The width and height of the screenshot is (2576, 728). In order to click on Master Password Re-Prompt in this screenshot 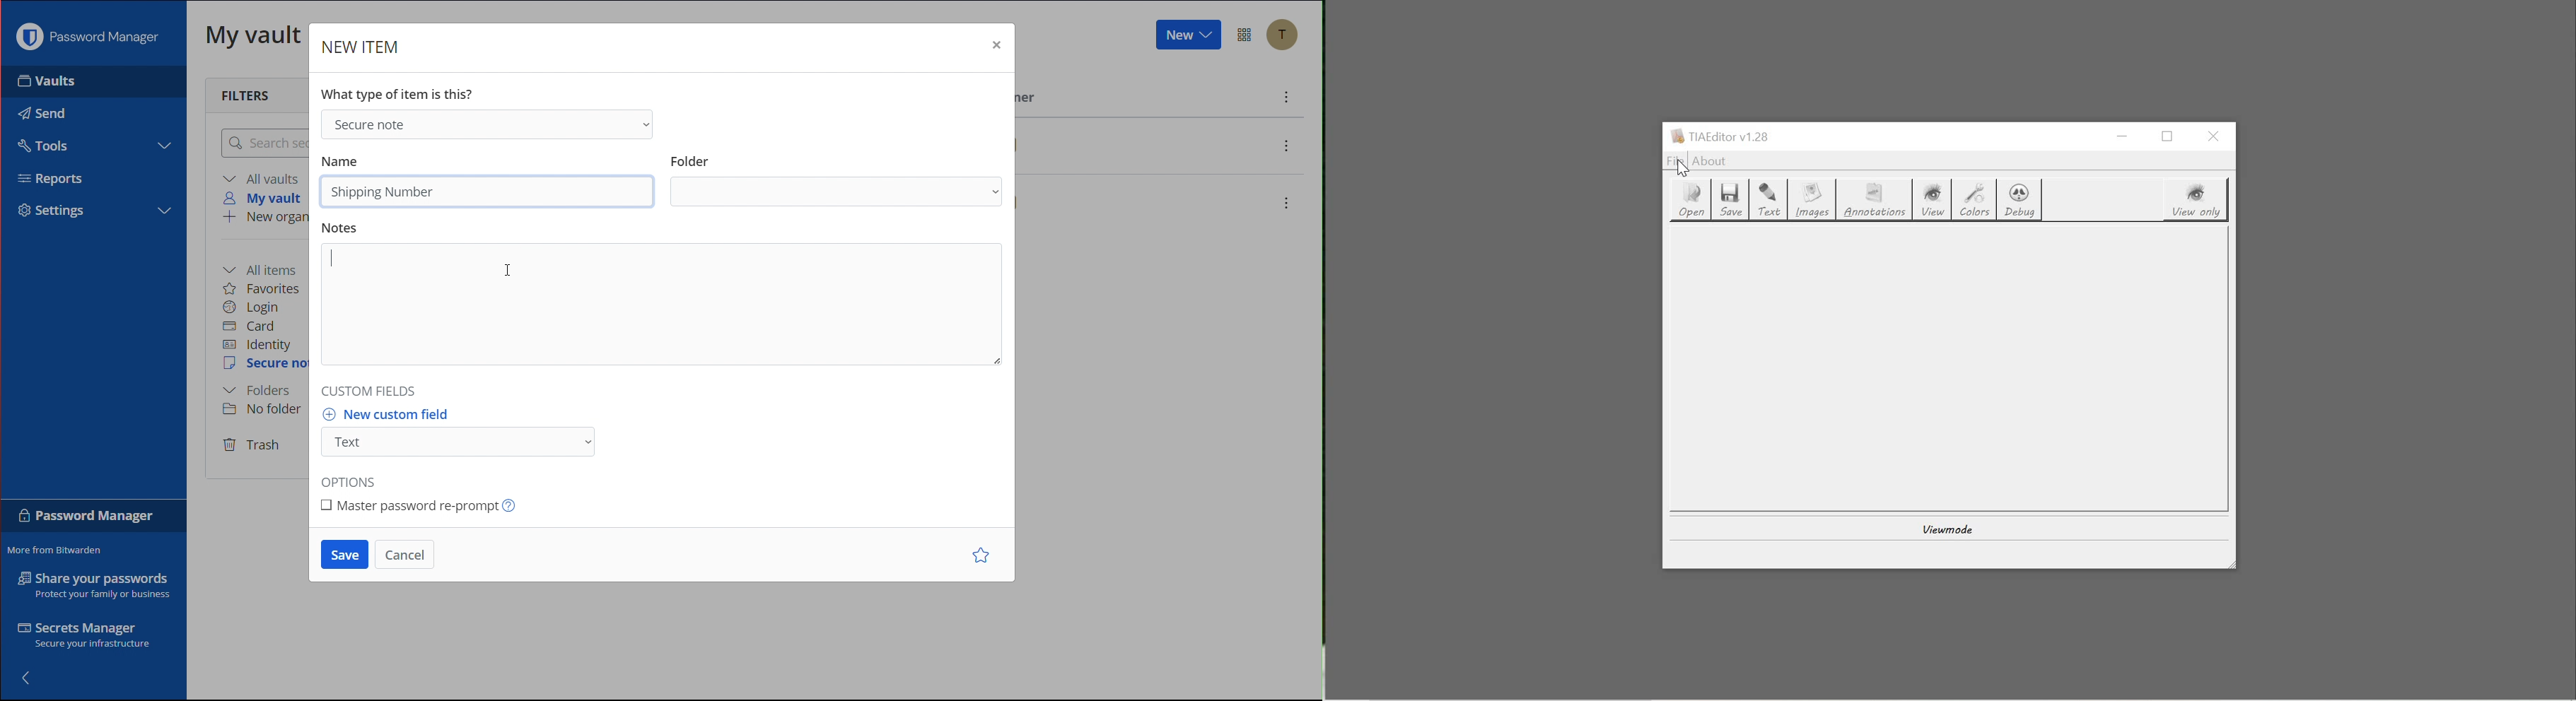, I will do `click(430, 509)`.